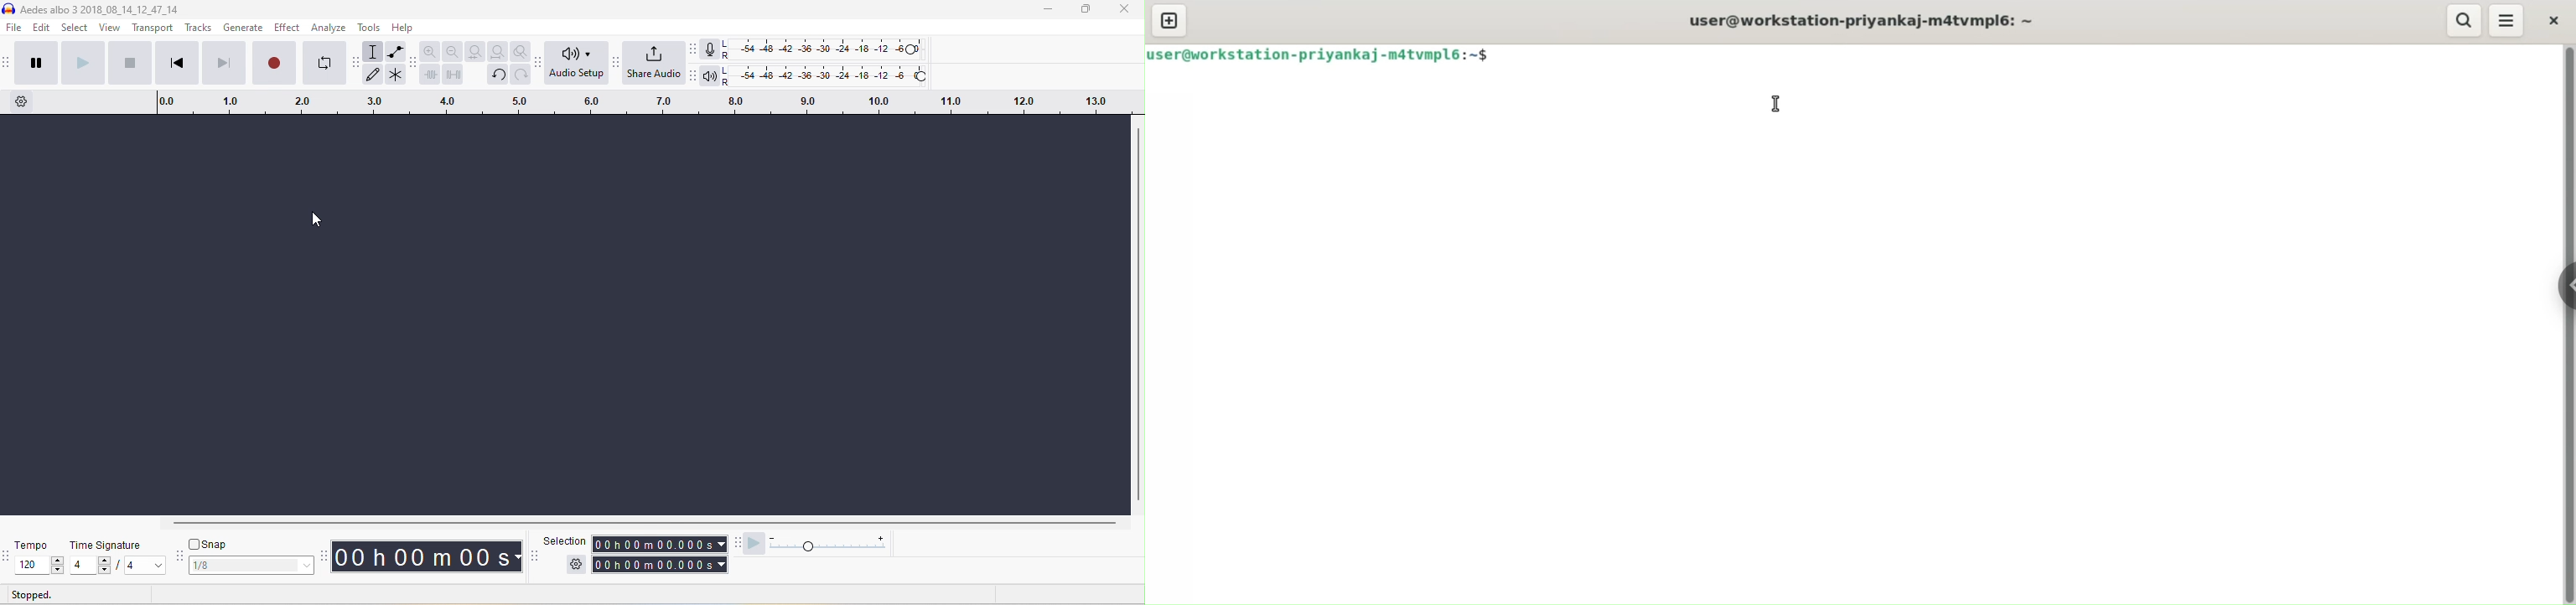 The width and height of the screenshot is (2576, 616). Describe the element at coordinates (521, 75) in the screenshot. I see `redo` at that location.